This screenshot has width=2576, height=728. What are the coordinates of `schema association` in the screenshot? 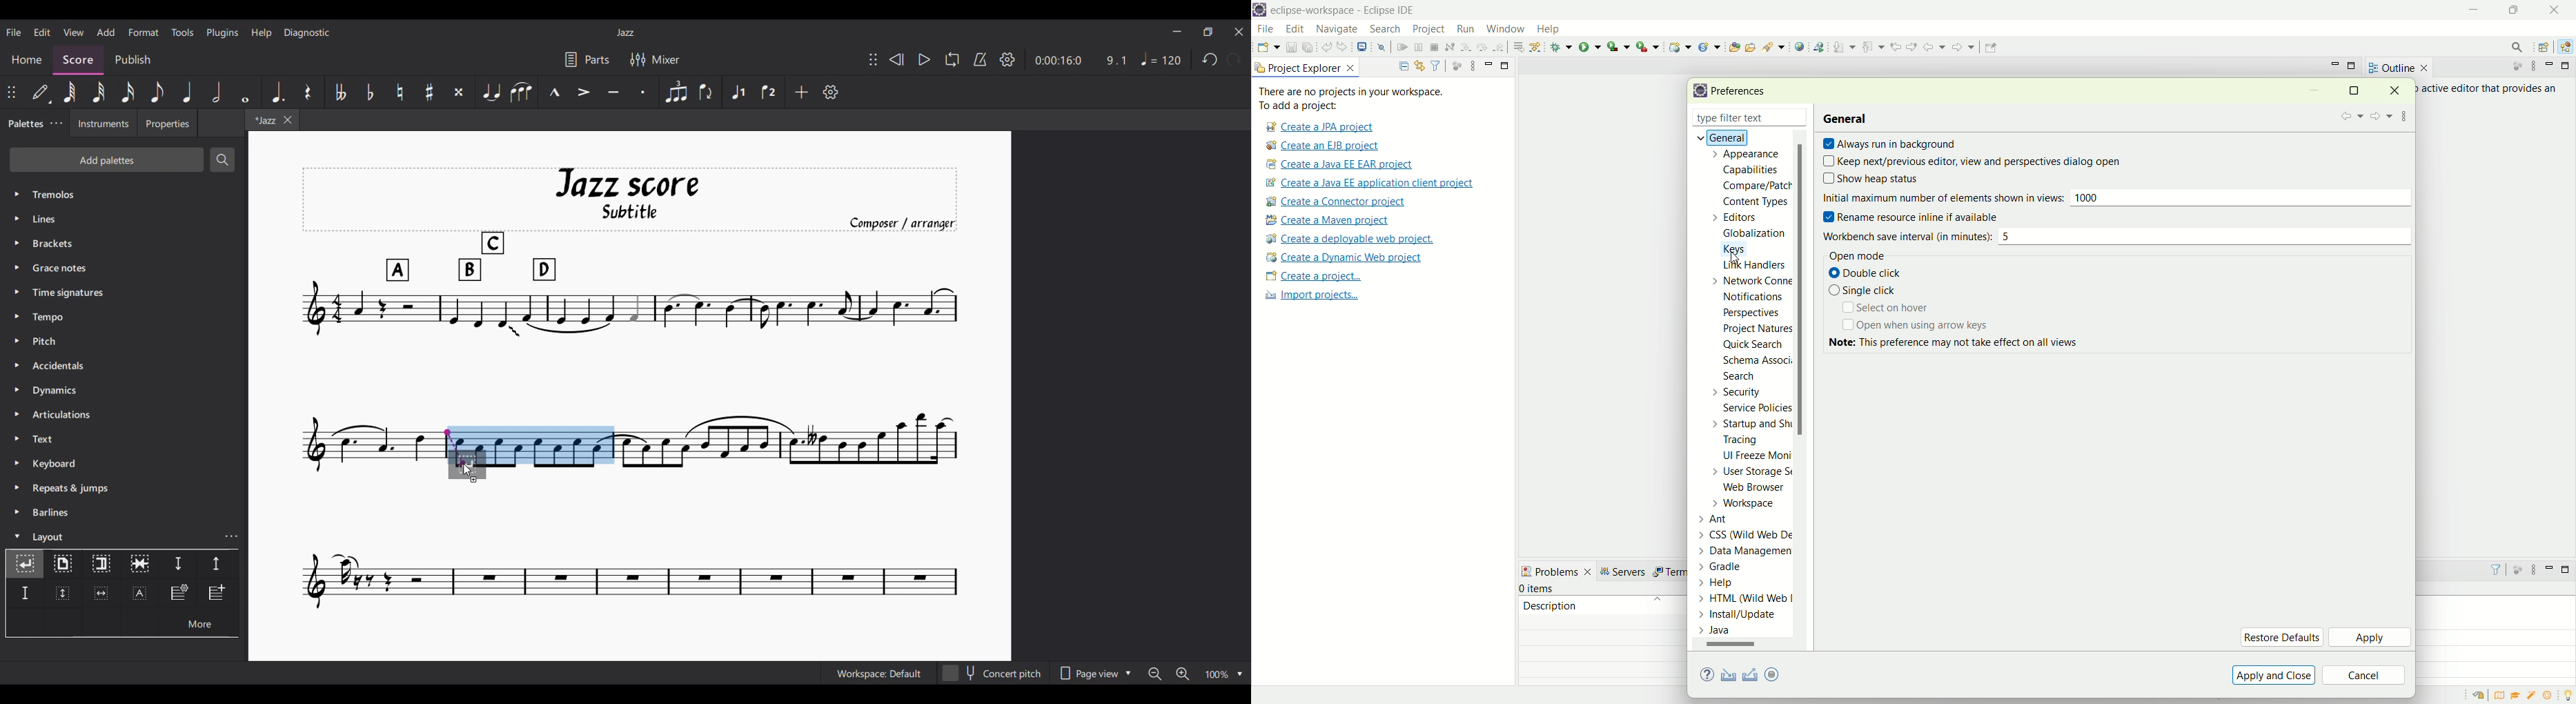 It's located at (1759, 362).